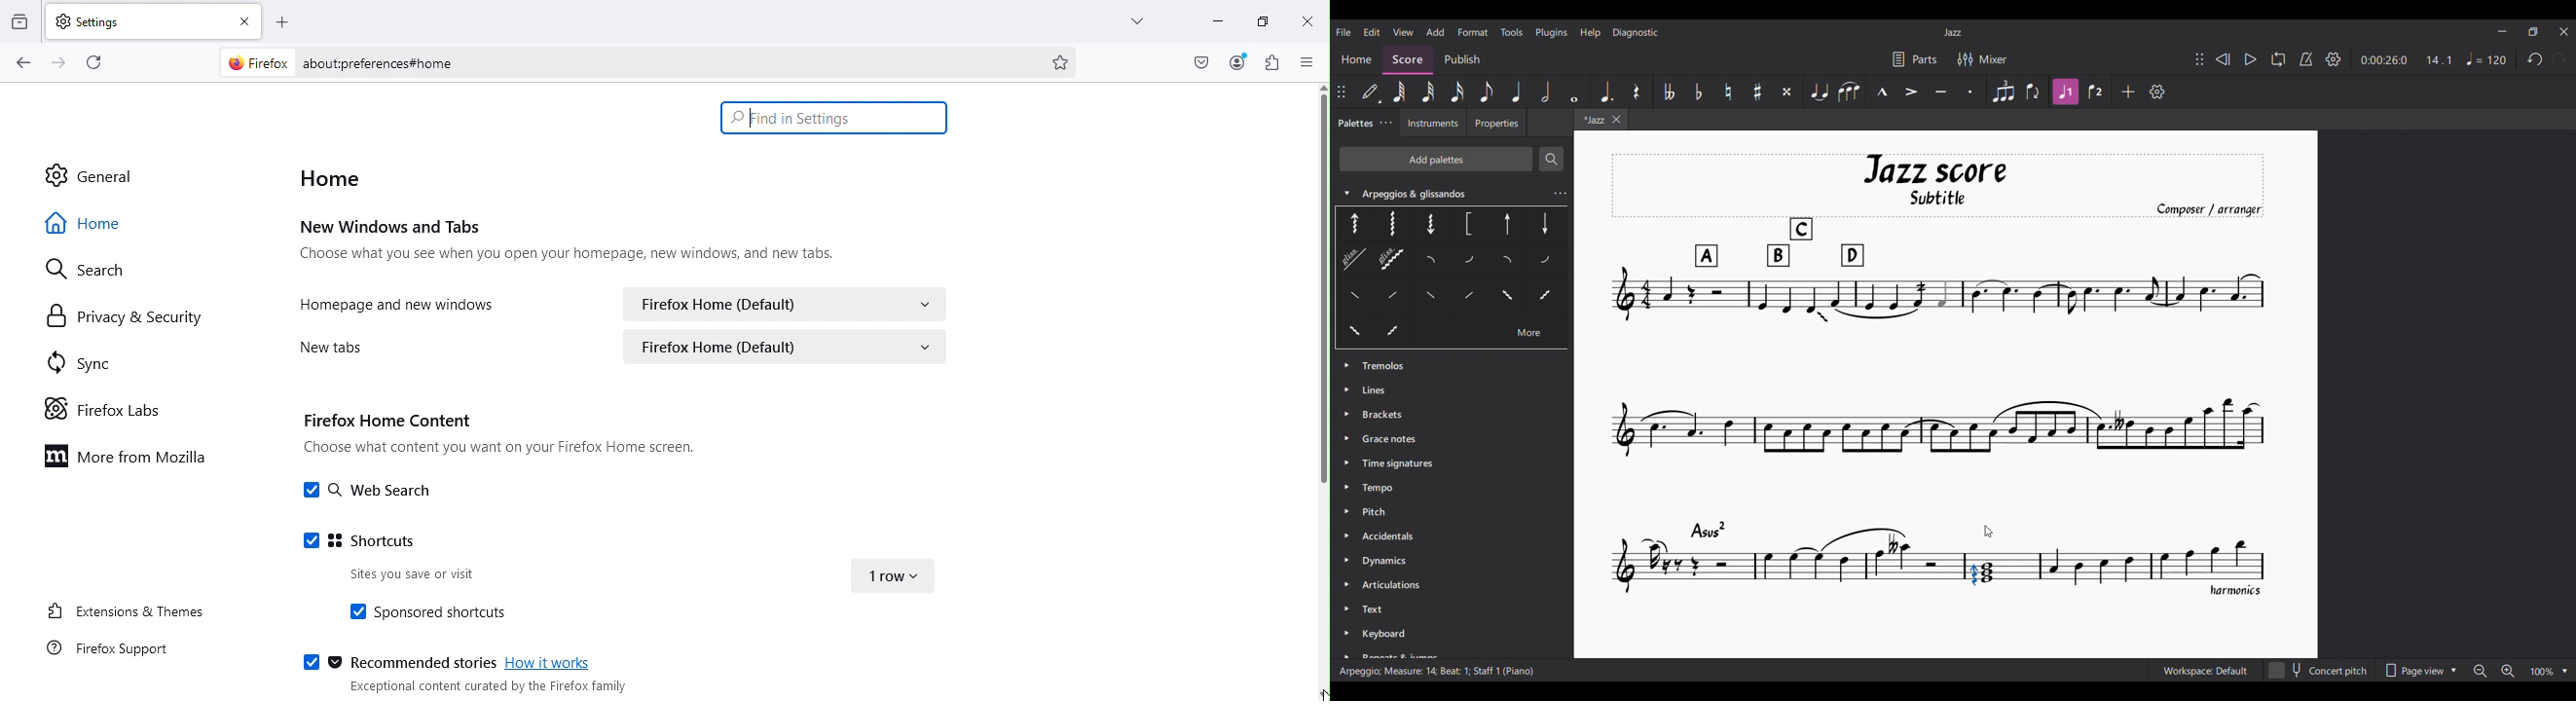  Describe the element at coordinates (1384, 415) in the screenshot. I see `Brackets` at that location.